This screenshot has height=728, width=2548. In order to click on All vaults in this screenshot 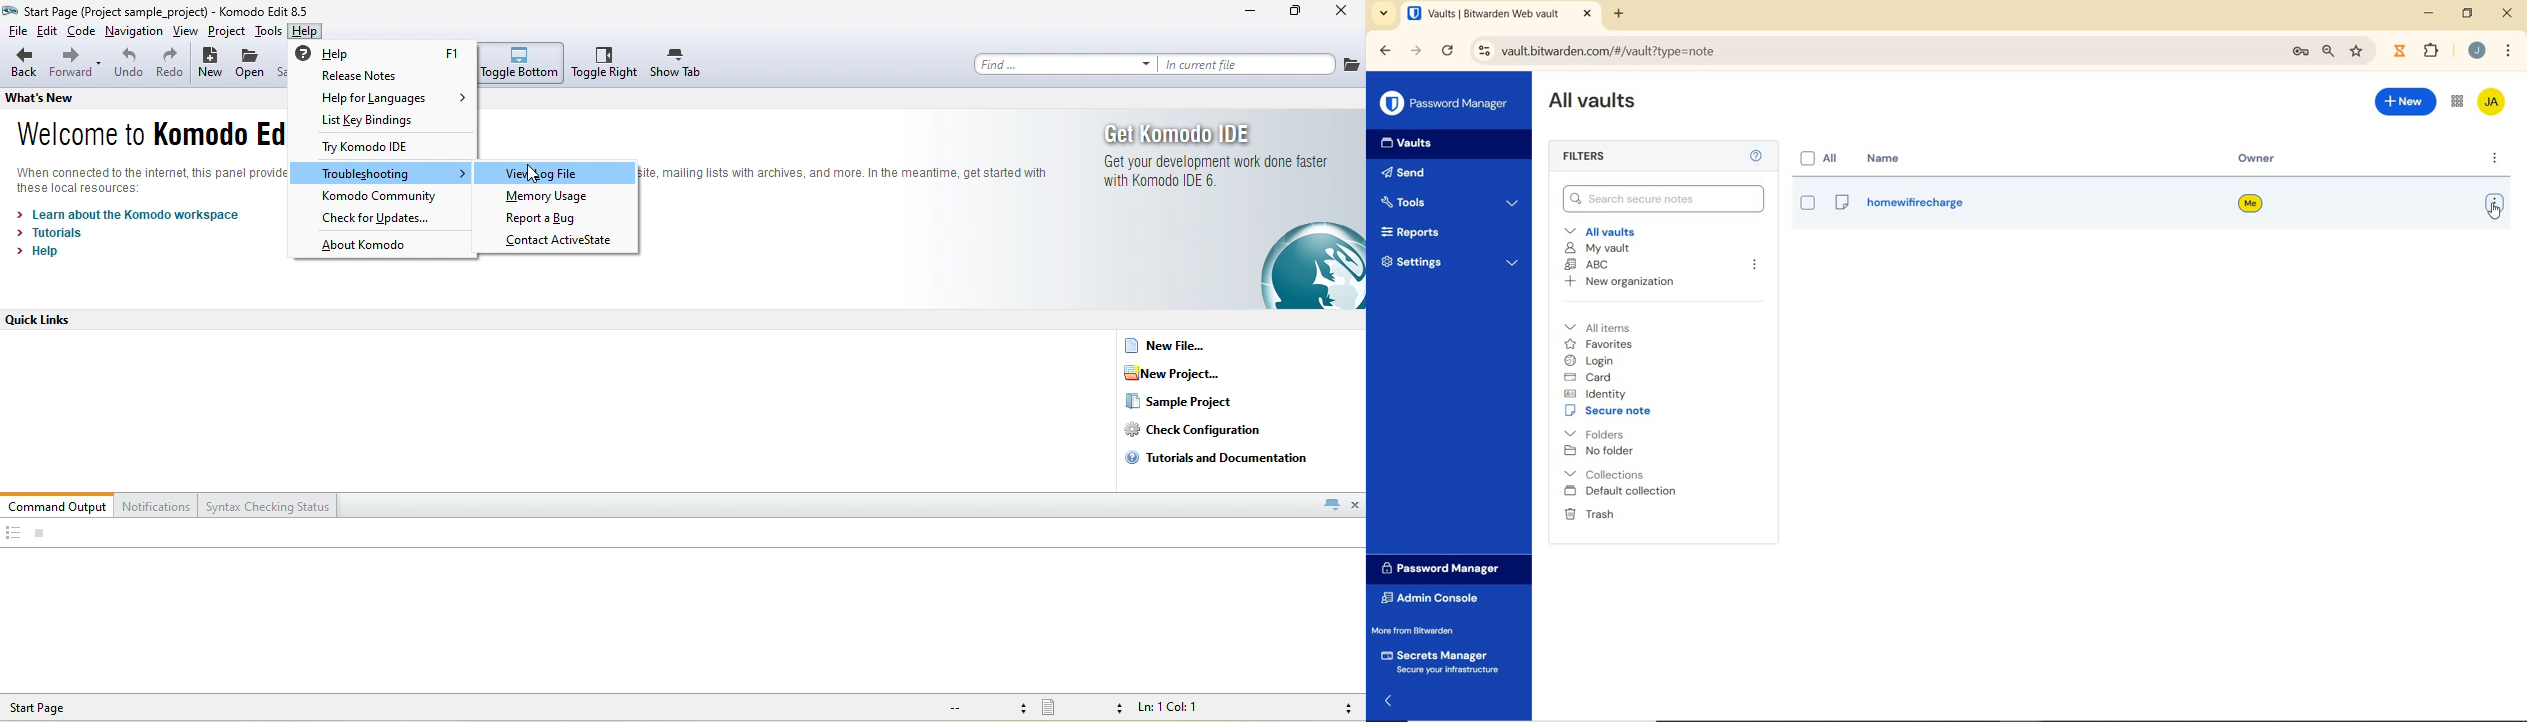, I will do `click(1602, 230)`.